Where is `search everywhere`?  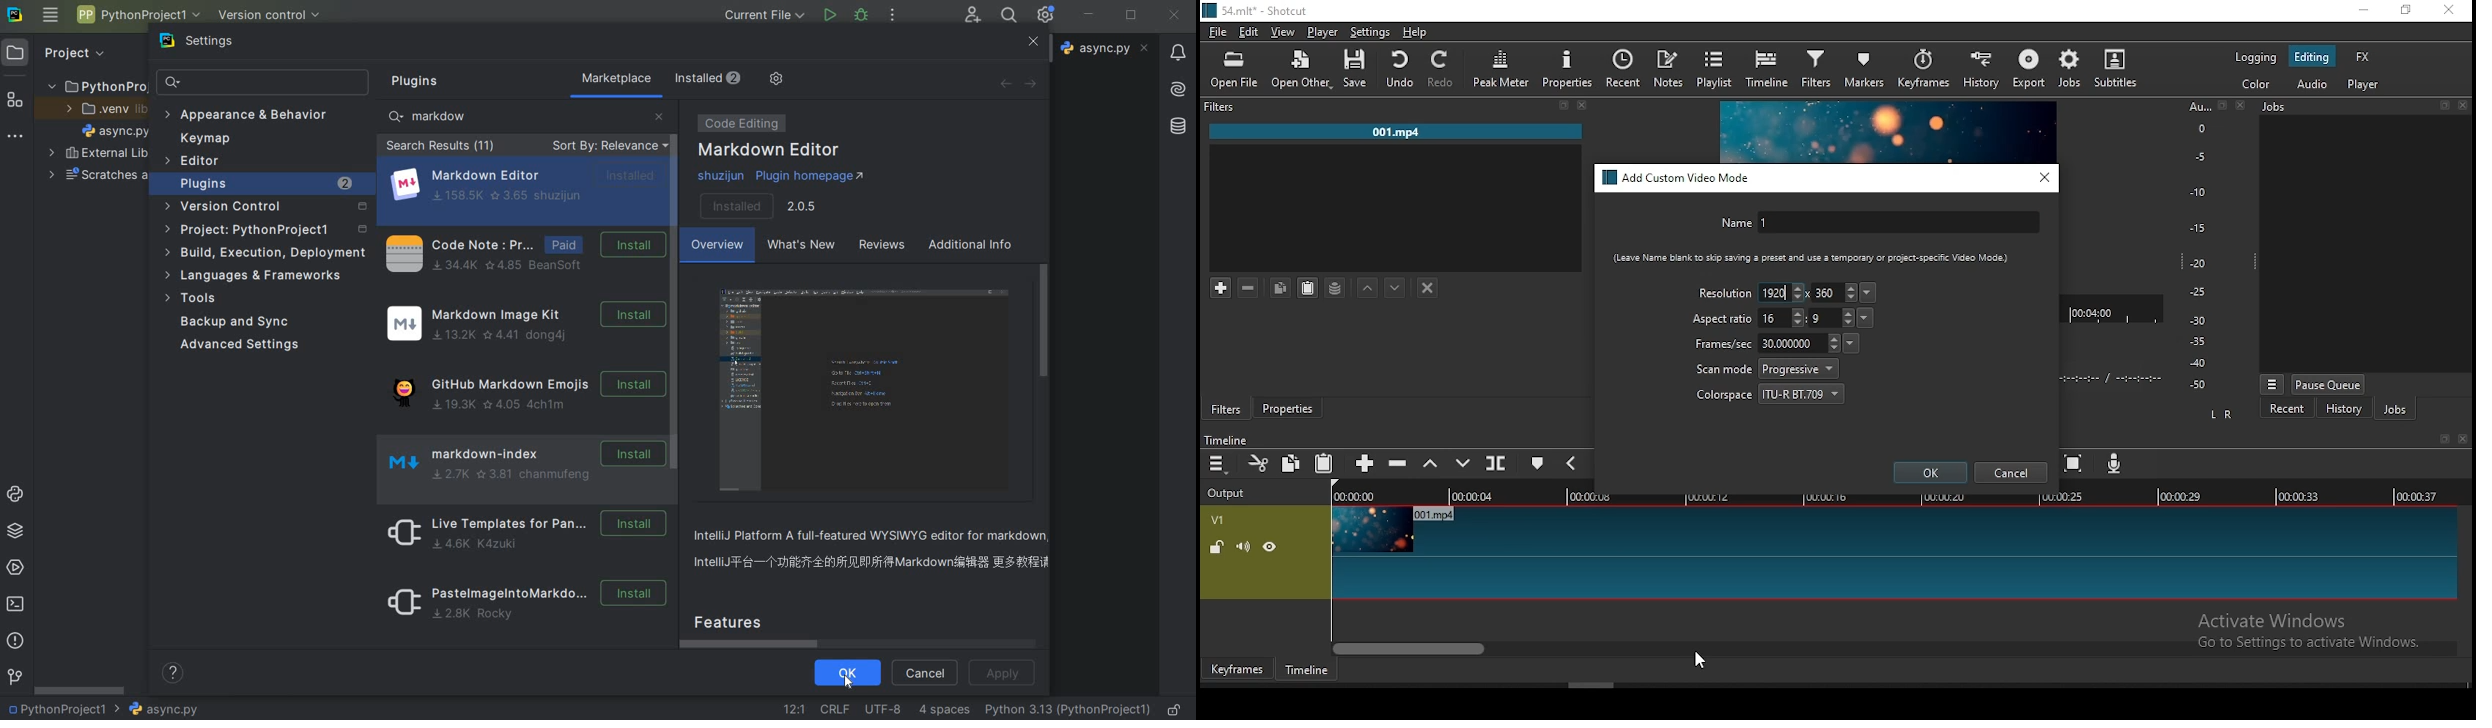 search everywhere is located at coordinates (1010, 15).